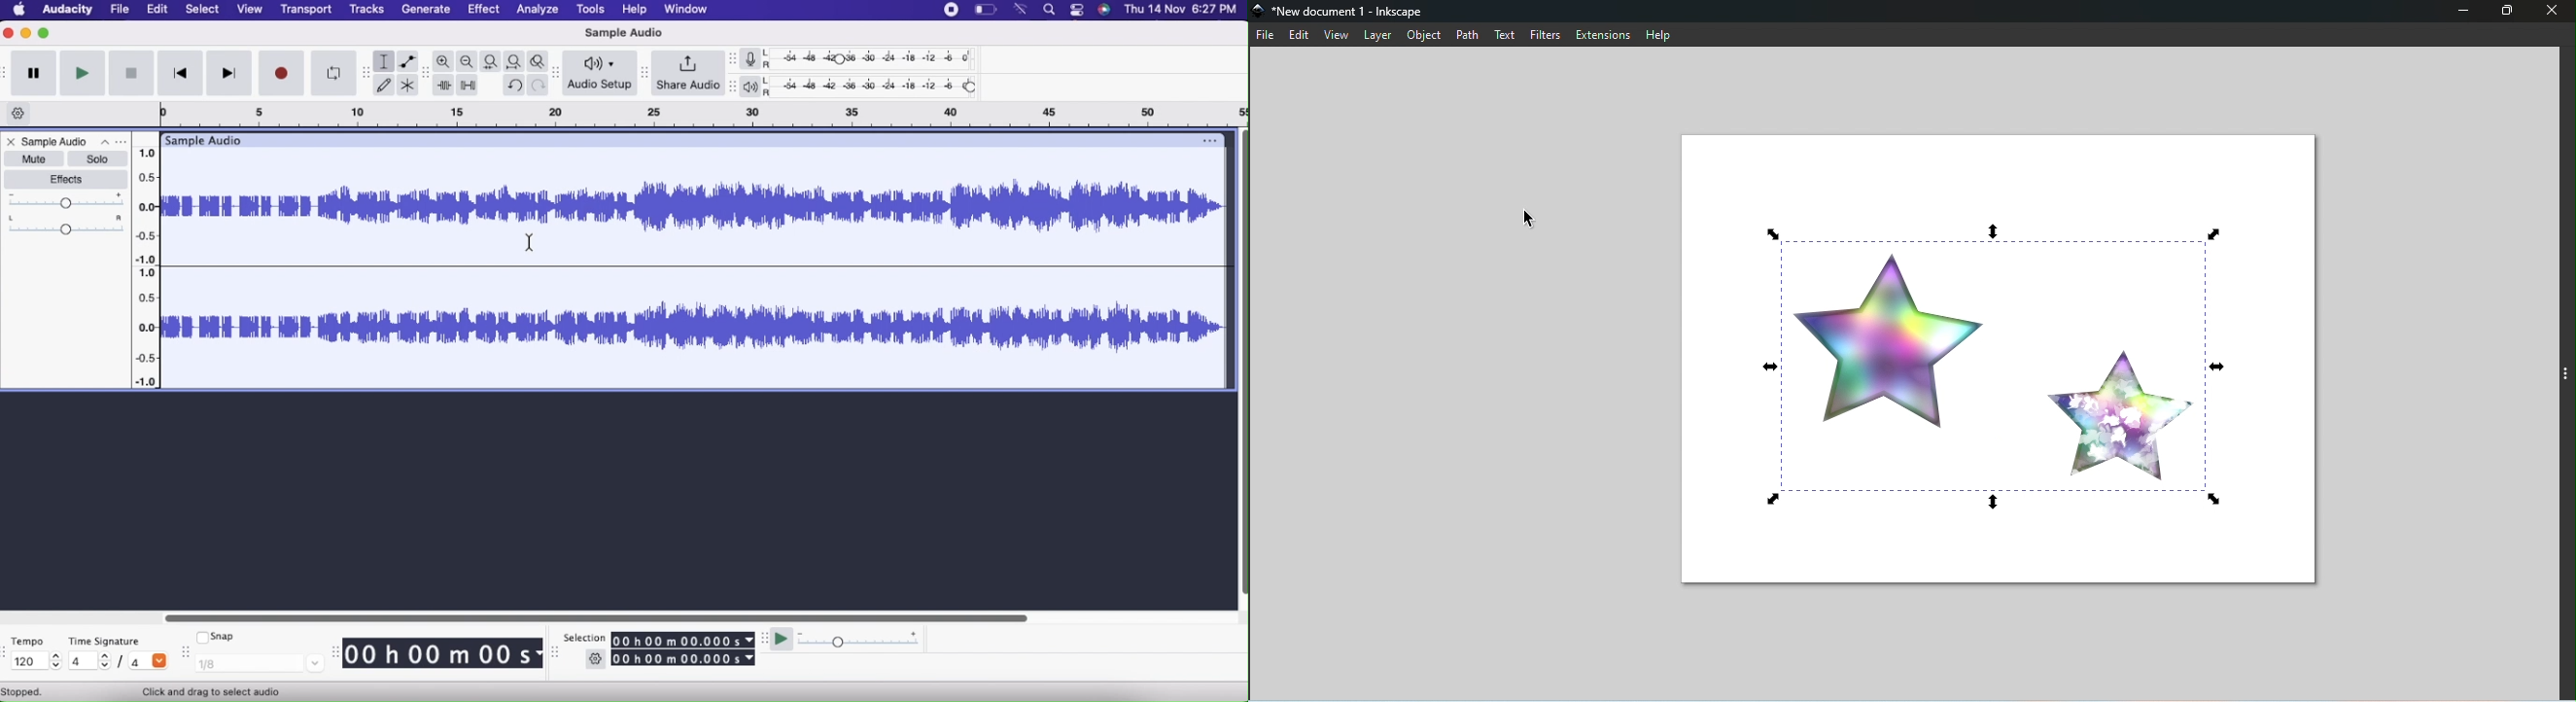 This screenshot has width=2576, height=728. What do you see at coordinates (589, 616) in the screenshot?
I see `Slider` at bounding box center [589, 616].